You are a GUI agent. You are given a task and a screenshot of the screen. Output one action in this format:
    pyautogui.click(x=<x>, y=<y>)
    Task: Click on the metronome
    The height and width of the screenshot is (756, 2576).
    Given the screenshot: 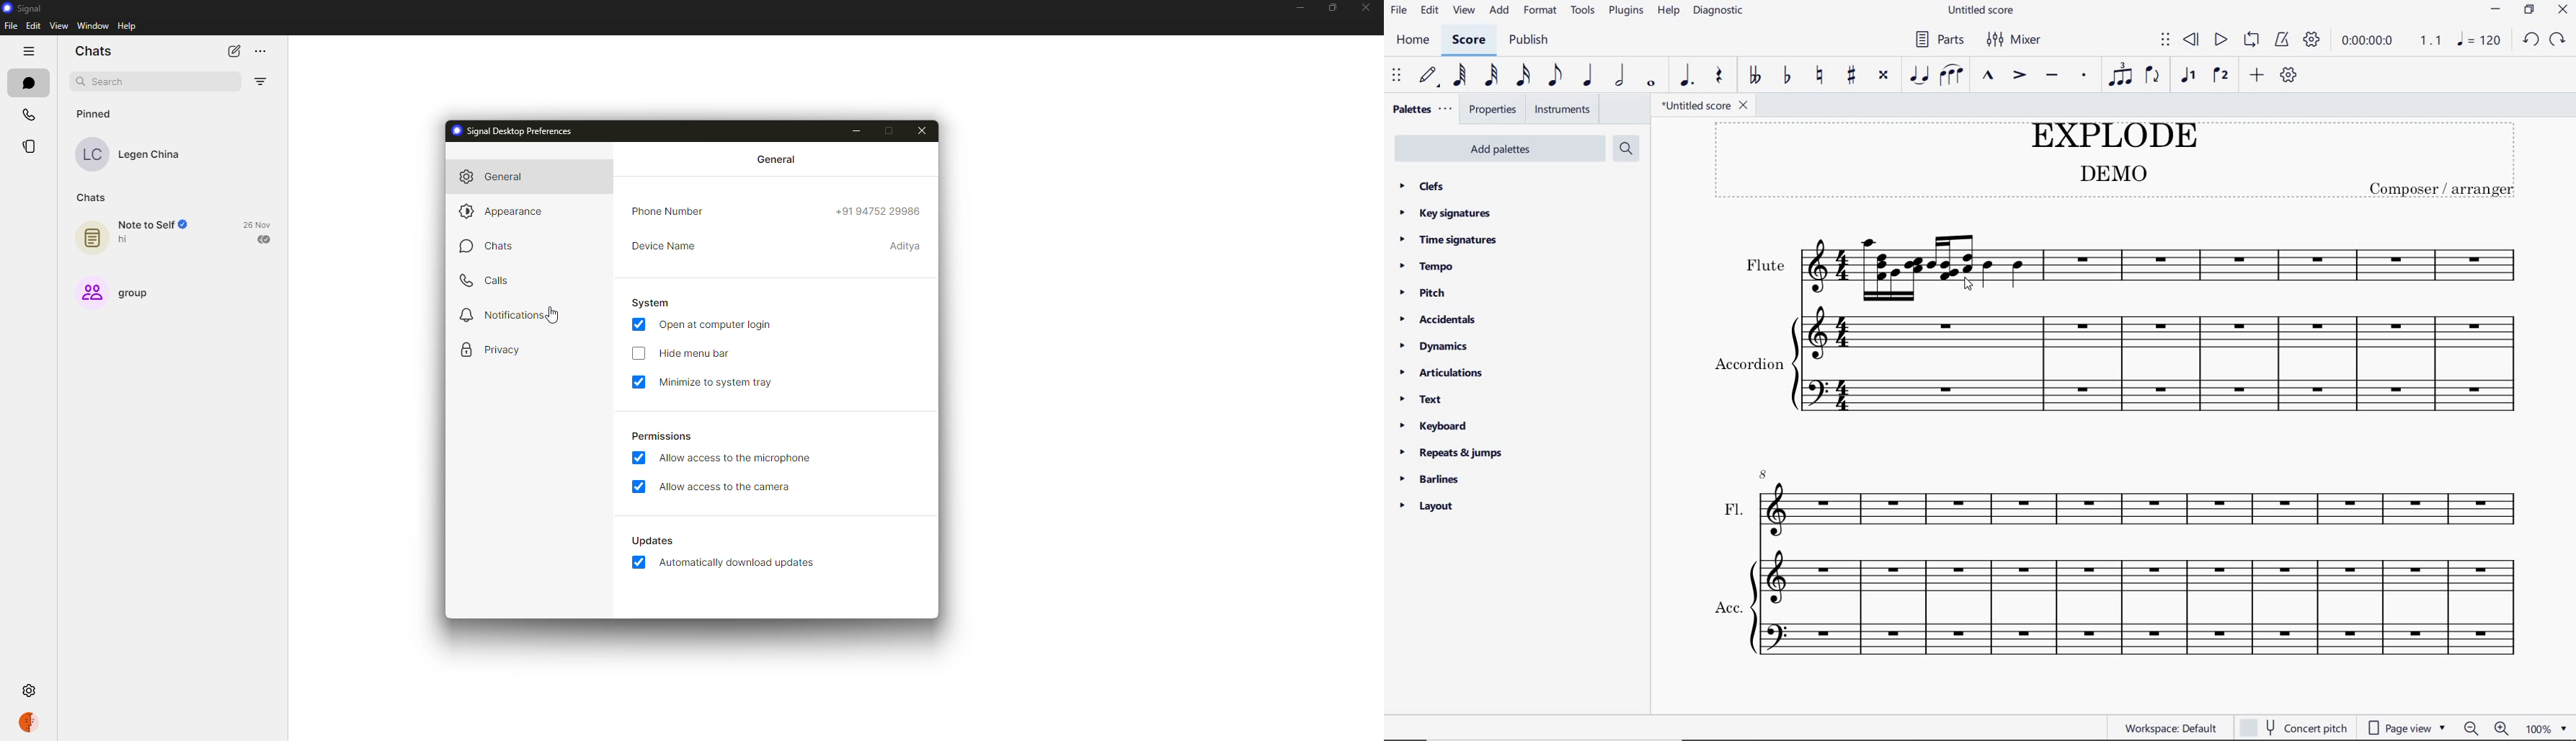 What is the action you would take?
    pyautogui.click(x=2282, y=39)
    